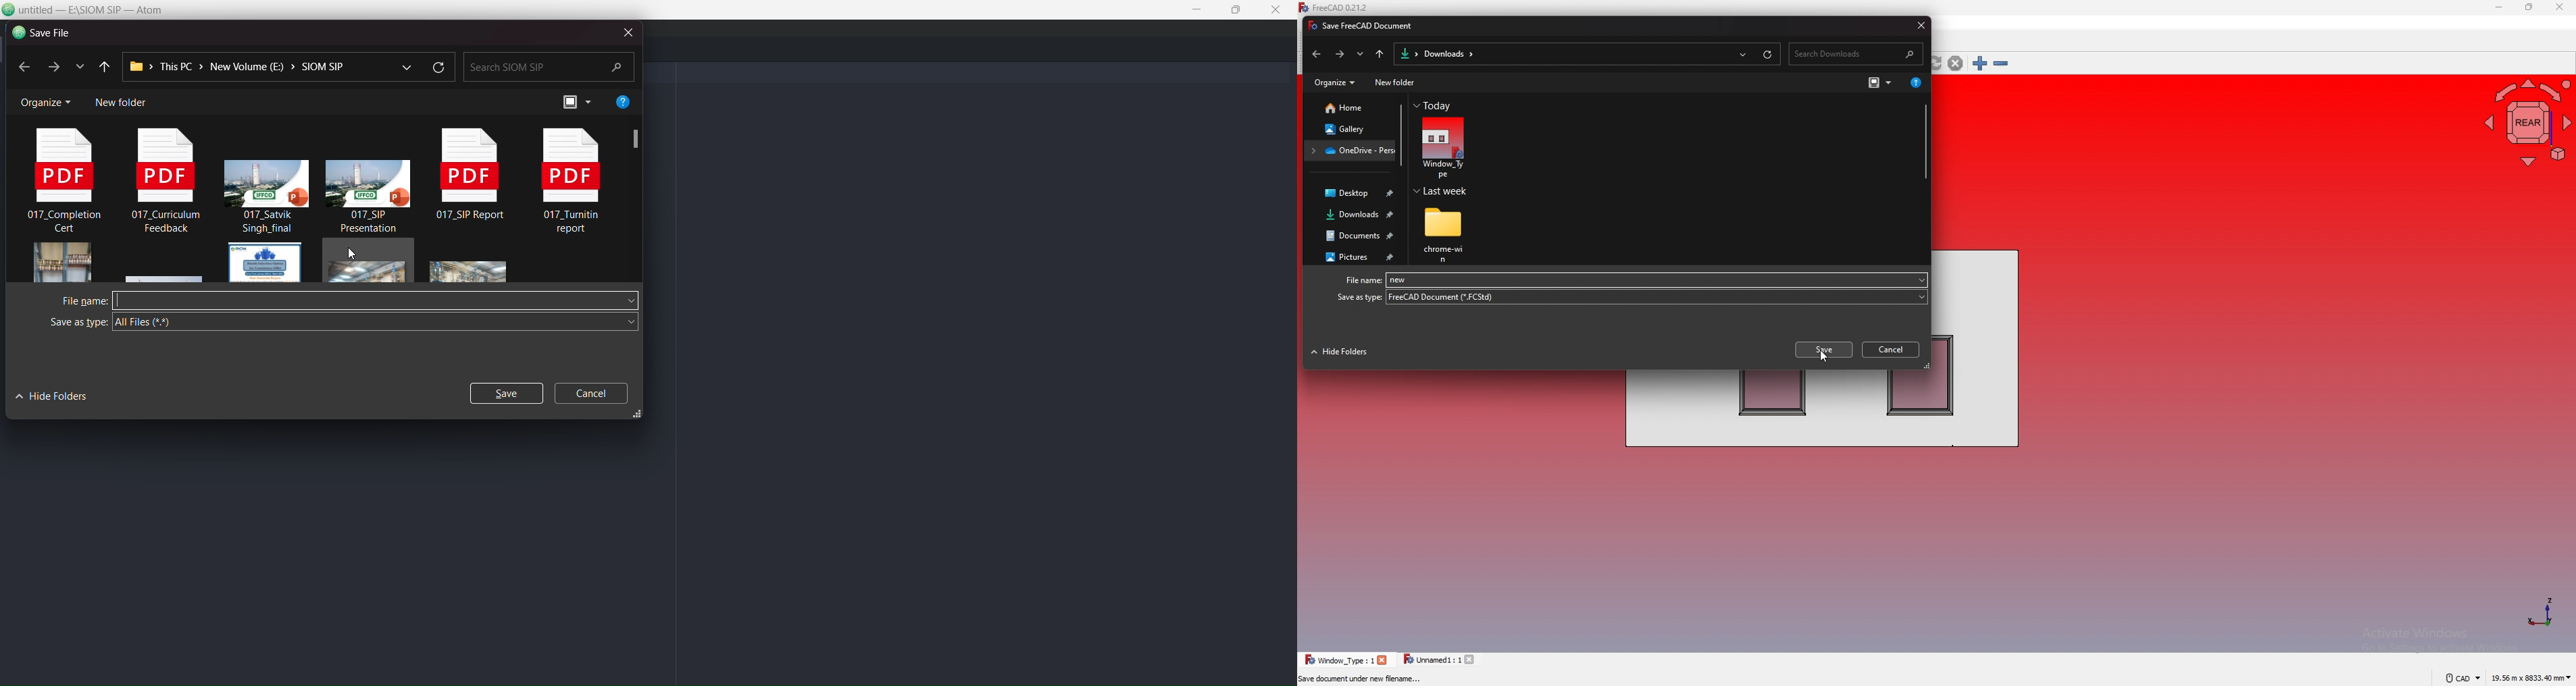 Image resolution: width=2576 pixels, height=700 pixels. What do you see at coordinates (1339, 55) in the screenshot?
I see `forward` at bounding box center [1339, 55].